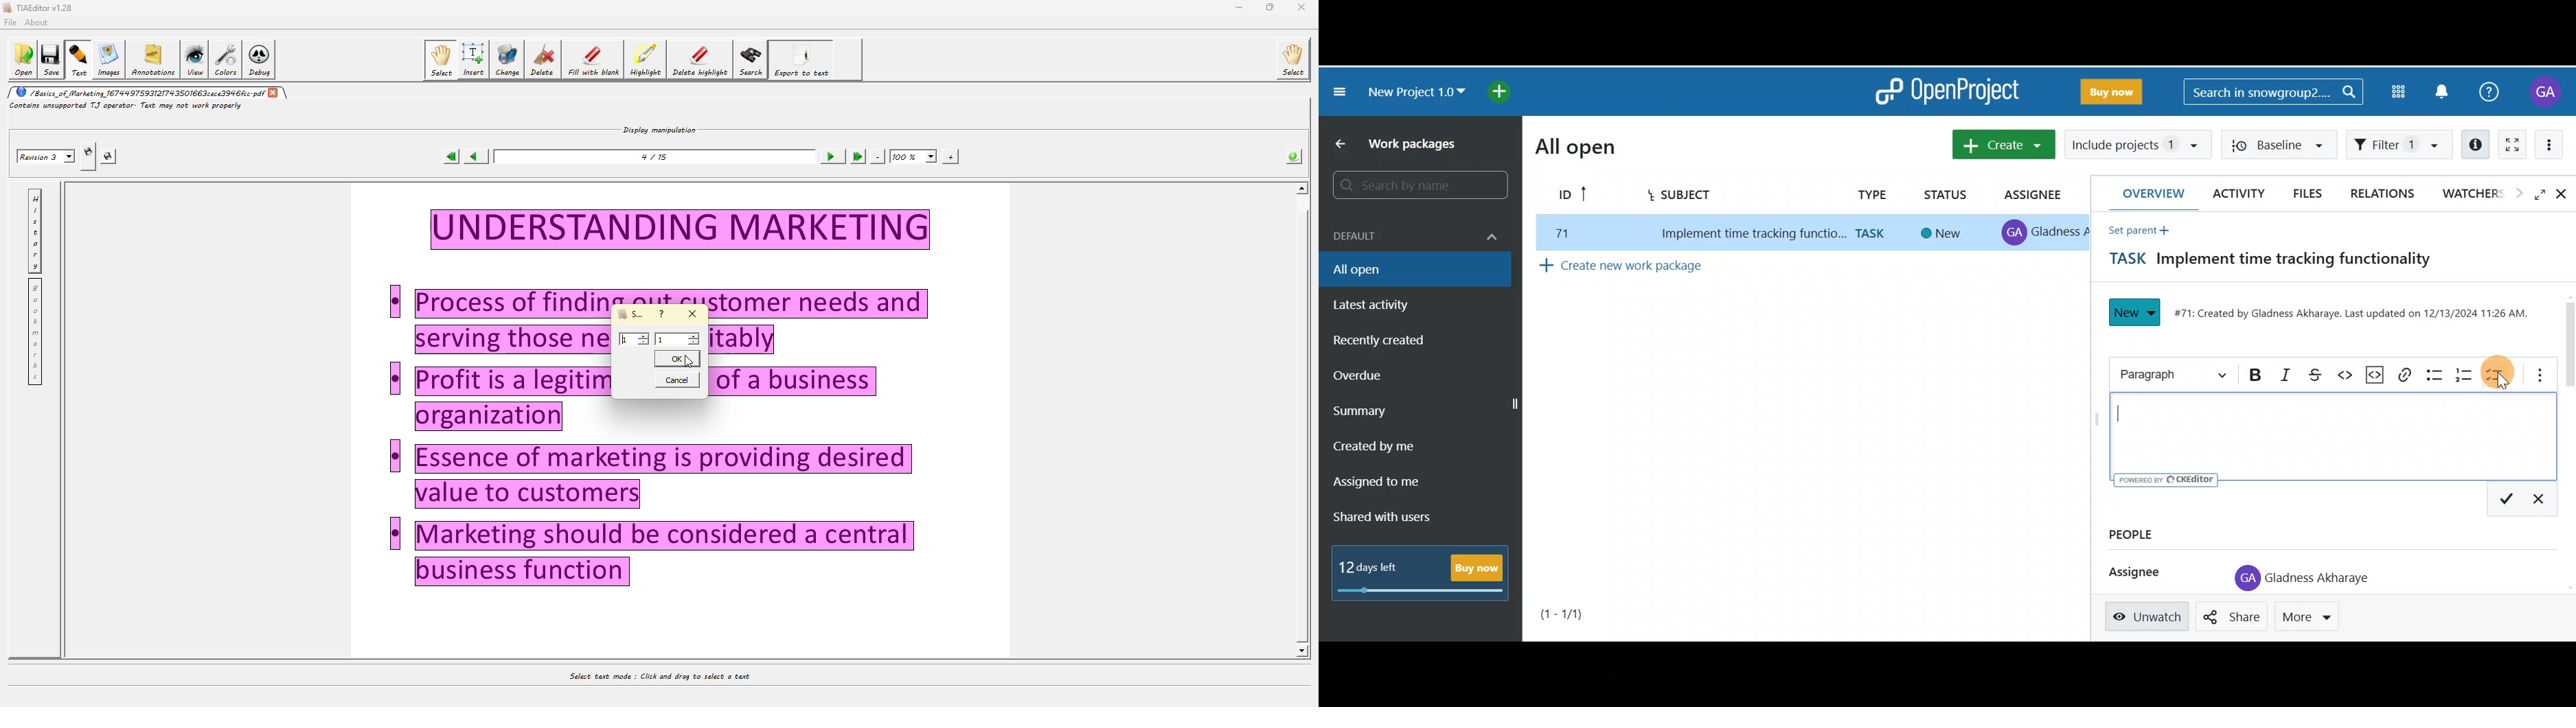  What do you see at coordinates (1582, 613) in the screenshot?
I see `Page number` at bounding box center [1582, 613].